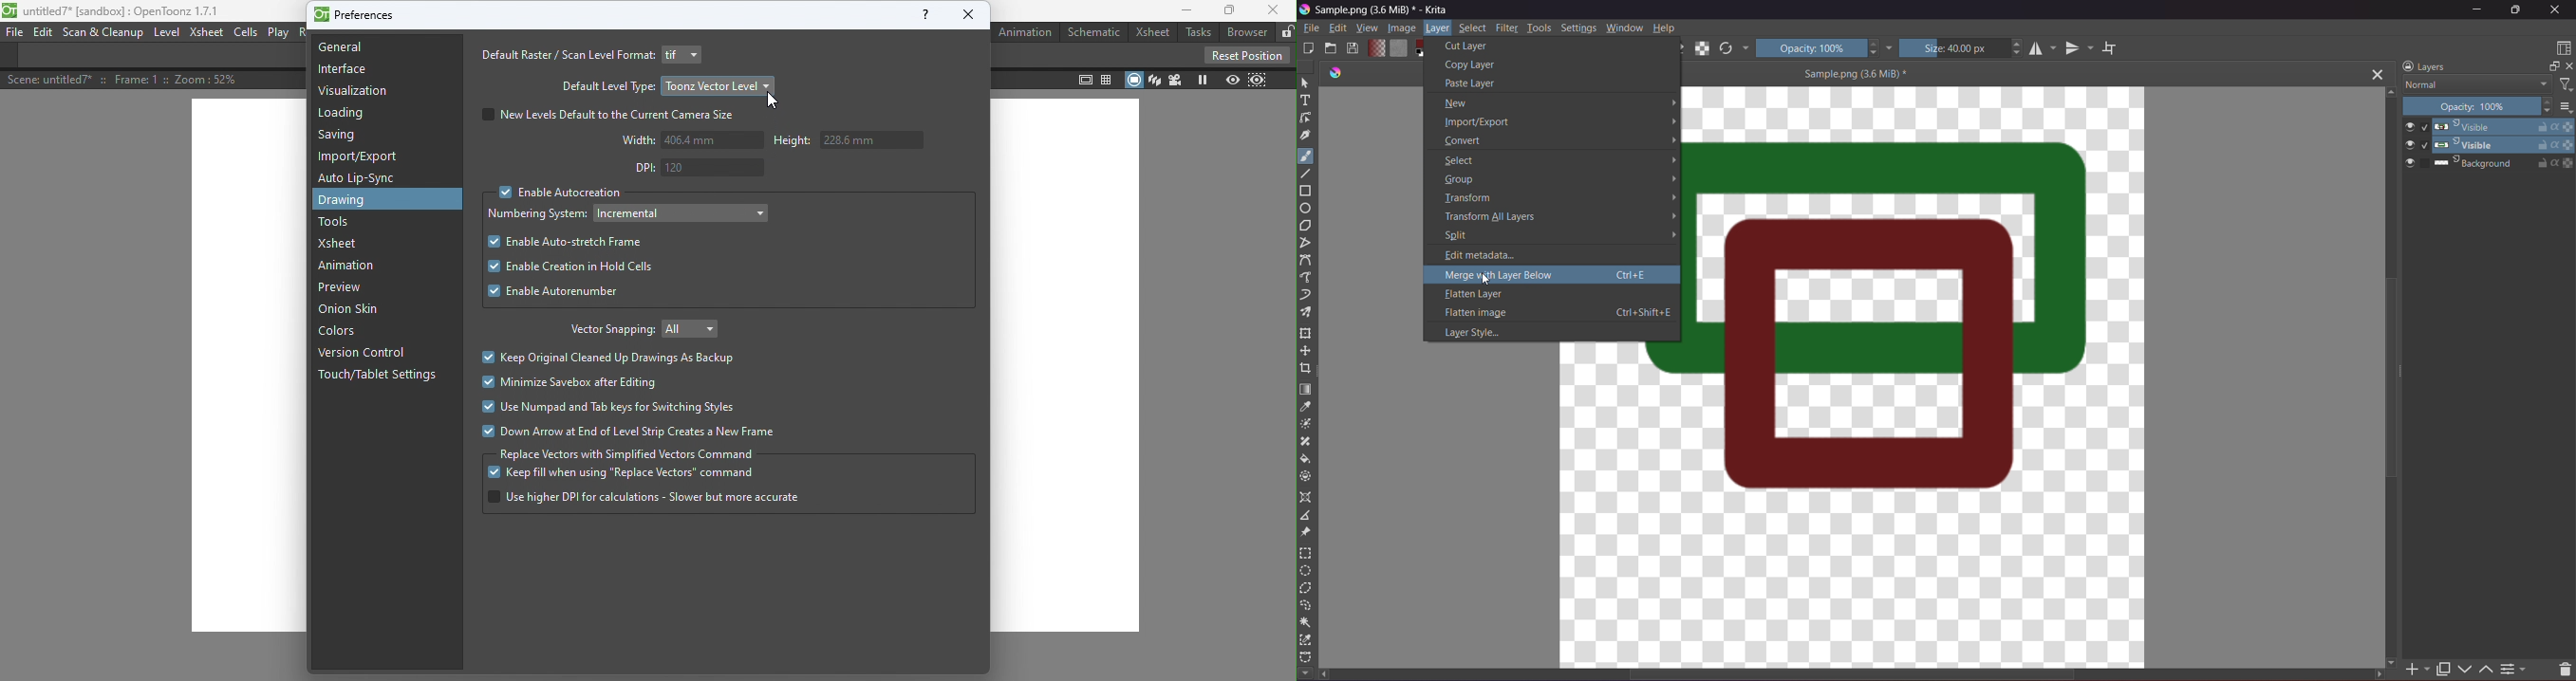  What do you see at coordinates (1182, 12) in the screenshot?
I see `Minimize` at bounding box center [1182, 12].